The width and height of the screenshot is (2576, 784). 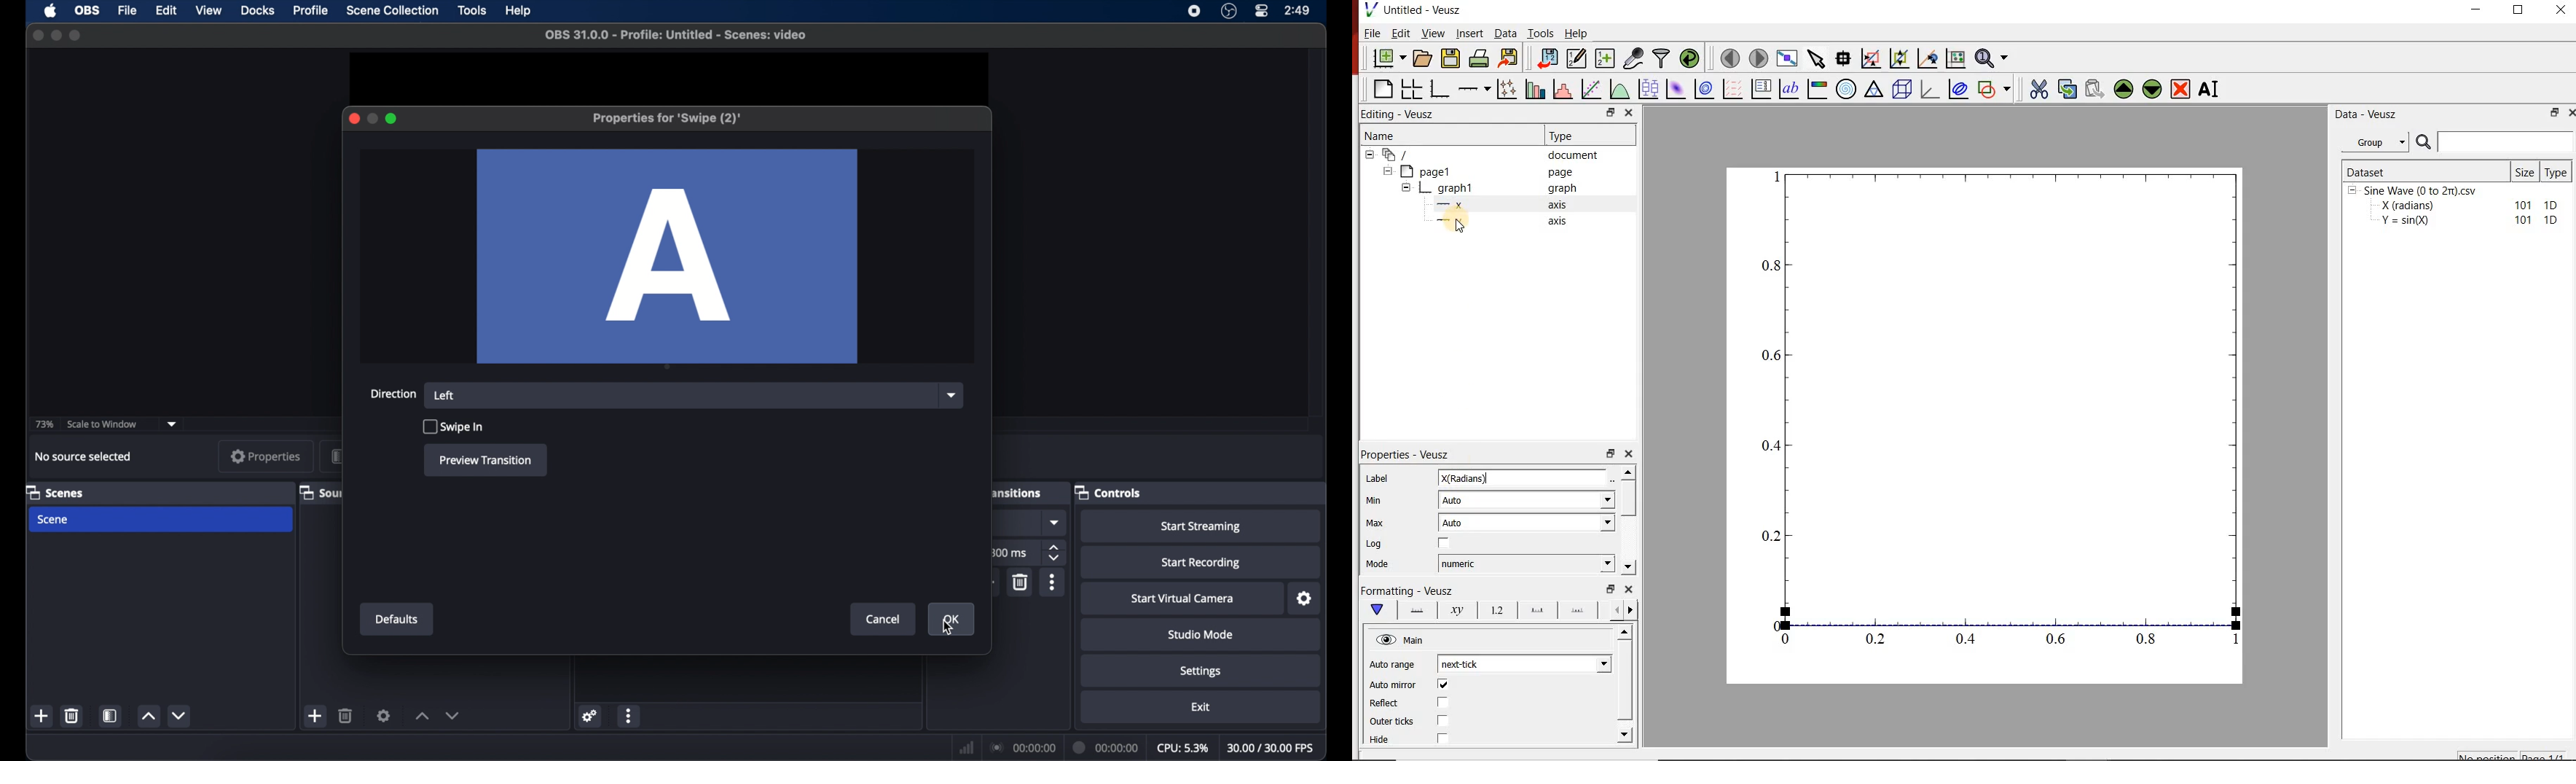 I want to click on studio mode, so click(x=1201, y=634).